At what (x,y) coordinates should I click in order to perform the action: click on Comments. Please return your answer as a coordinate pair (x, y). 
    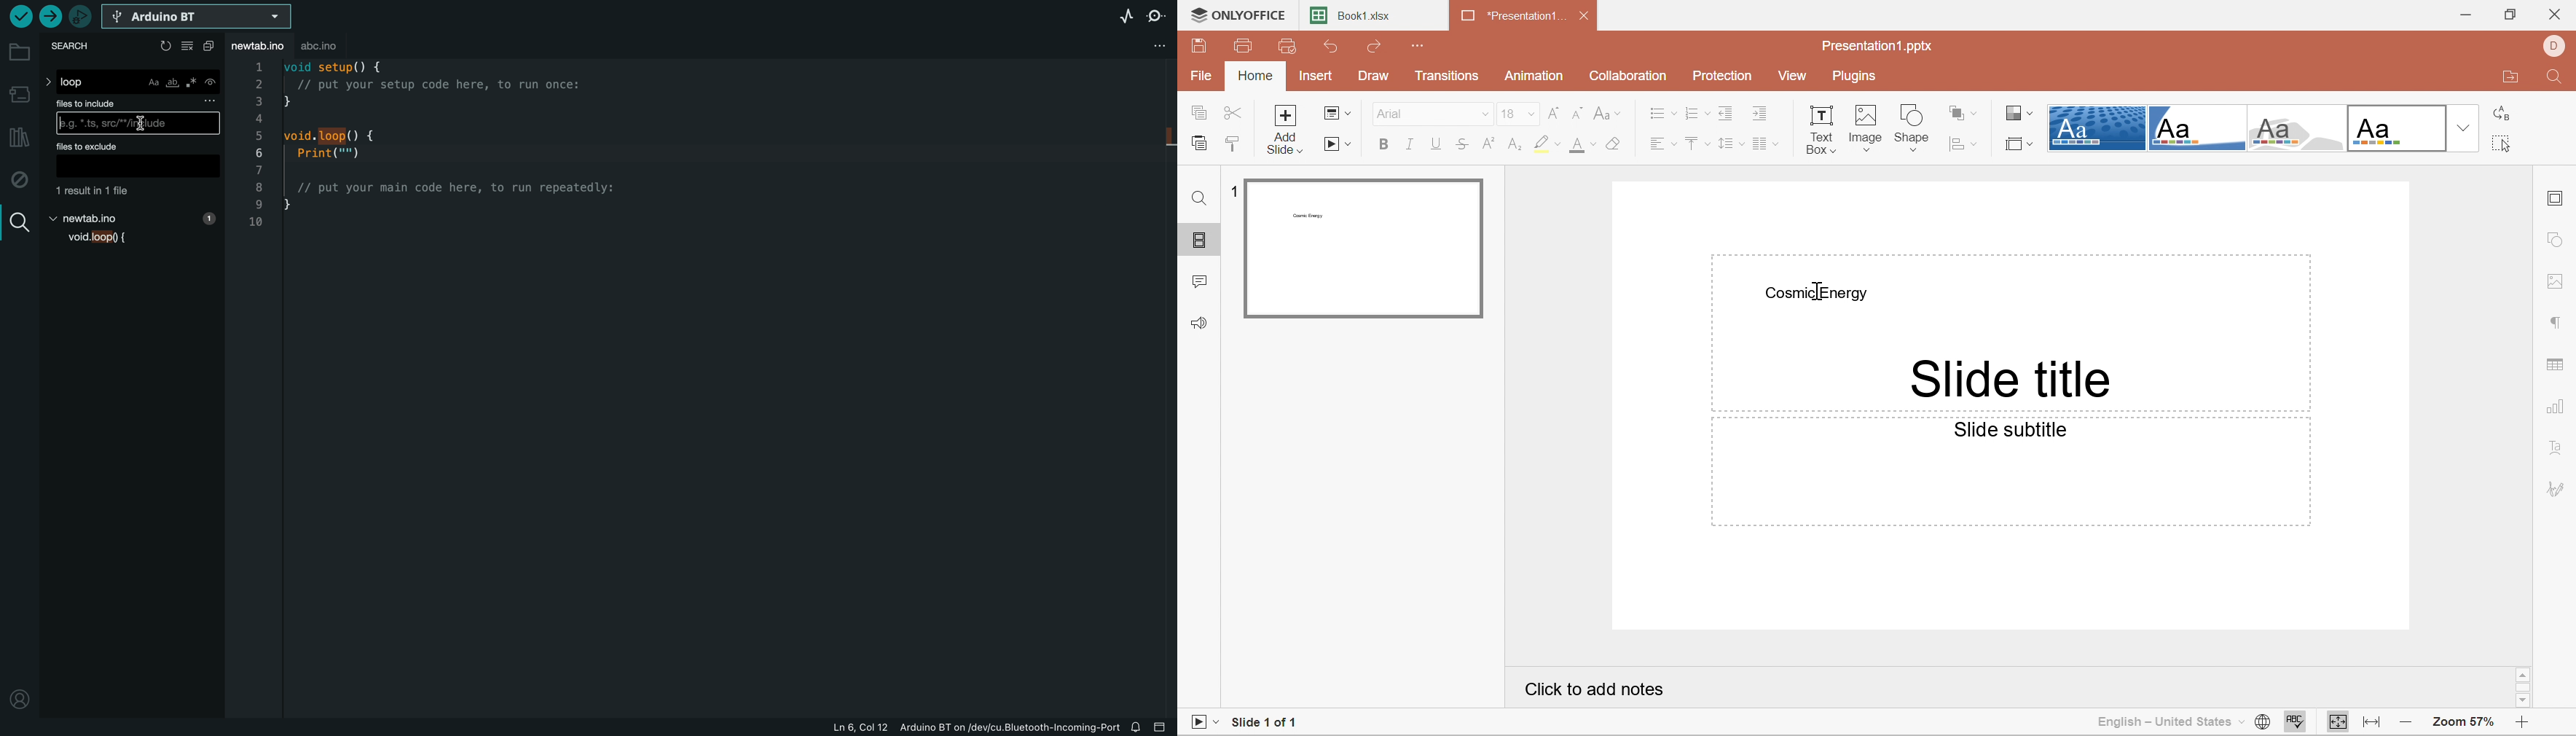
    Looking at the image, I should click on (1198, 284).